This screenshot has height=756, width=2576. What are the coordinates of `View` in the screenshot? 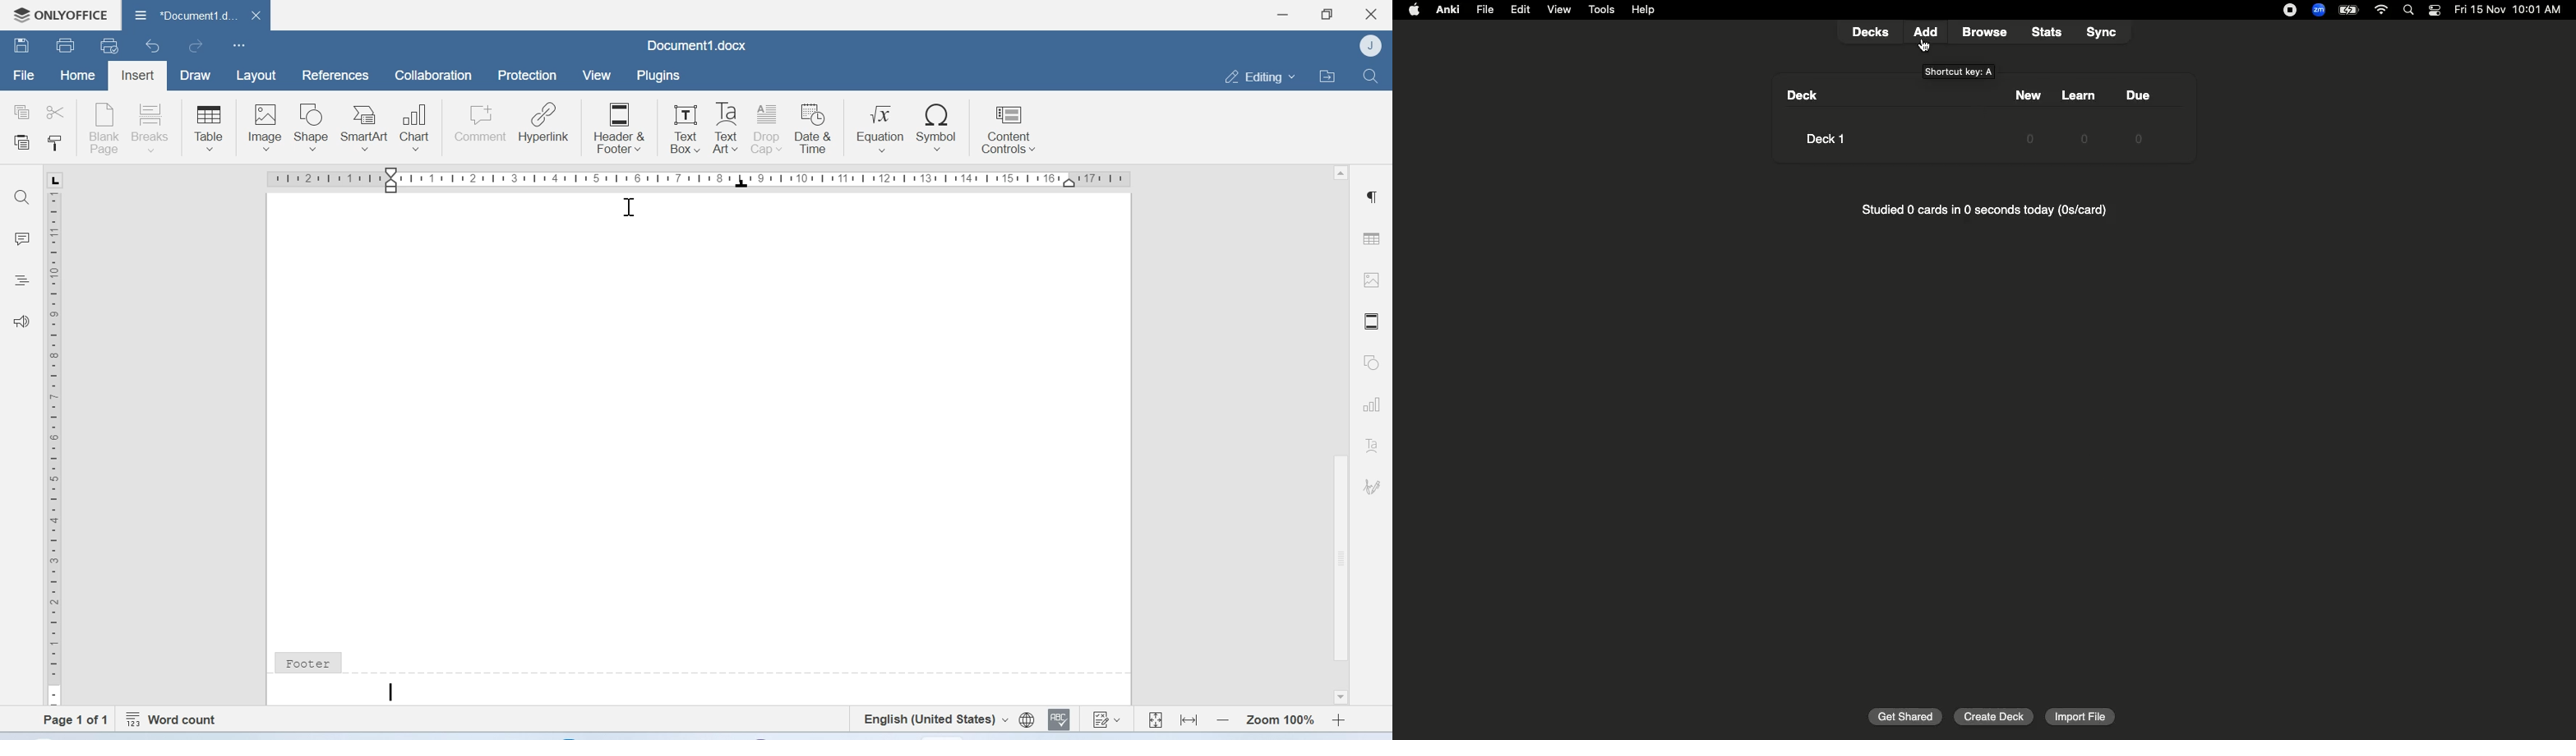 It's located at (1559, 10).